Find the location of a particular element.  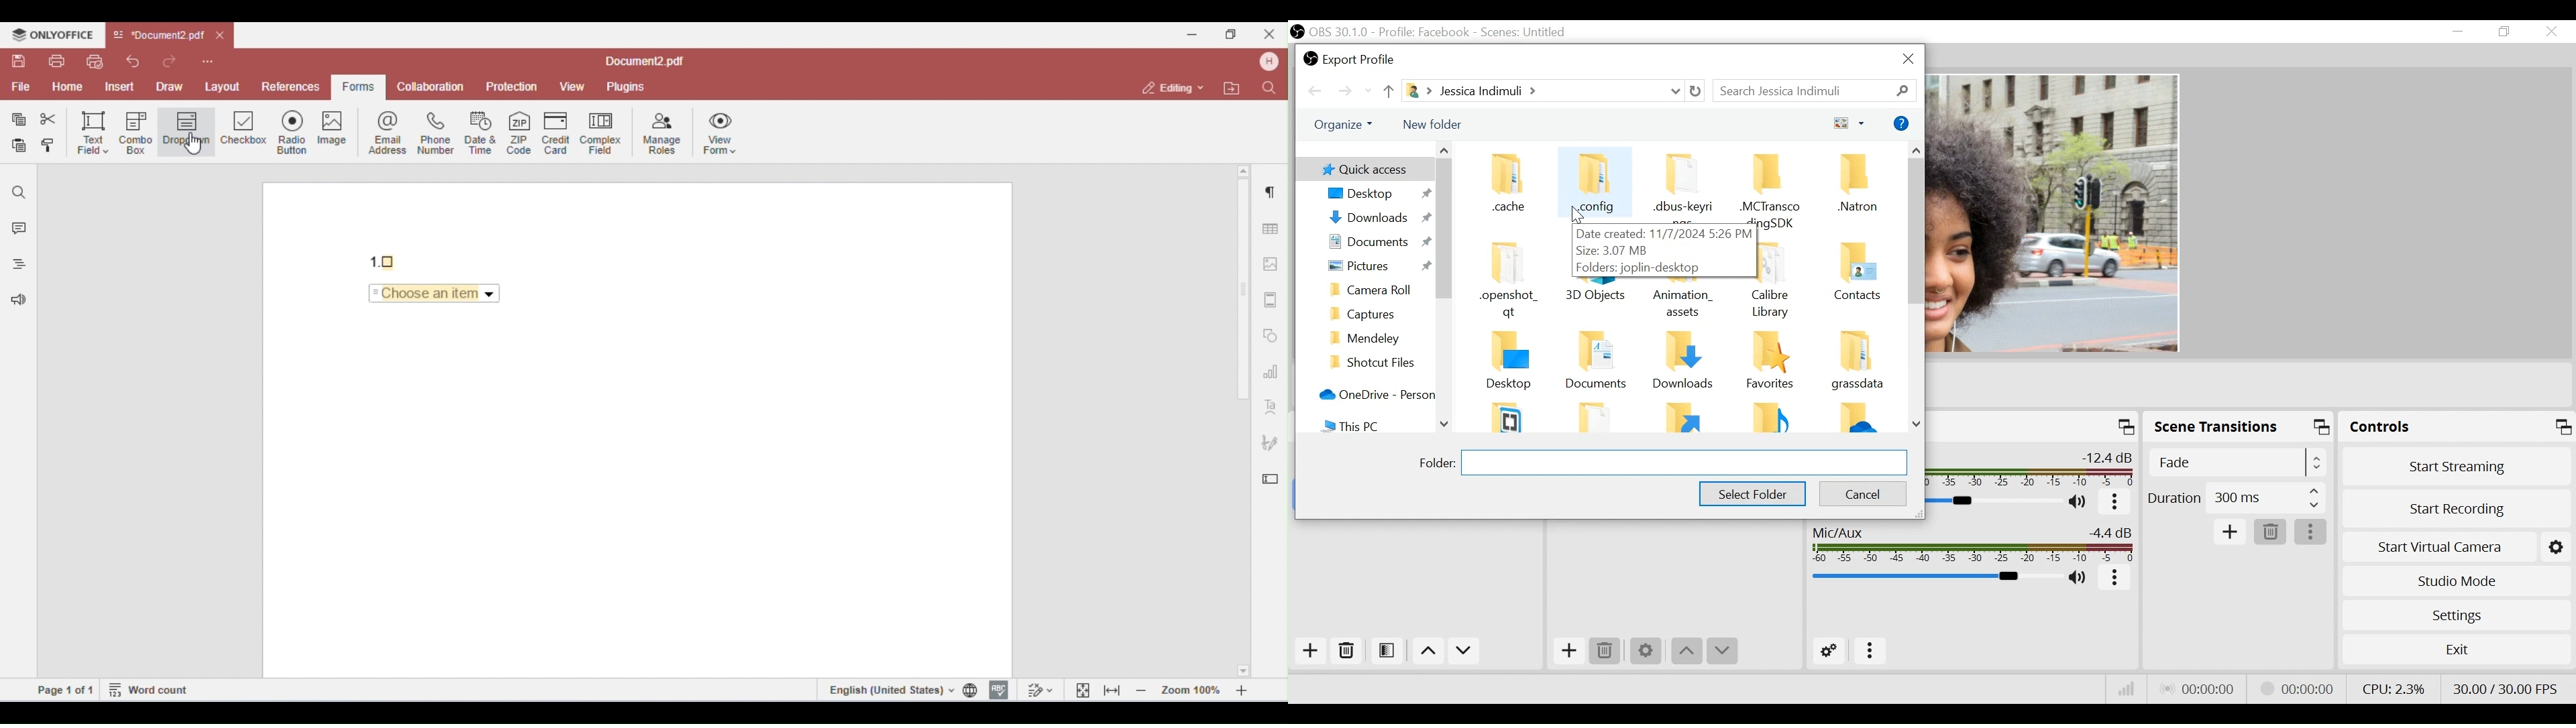

More options is located at coordinates (1872, 652).